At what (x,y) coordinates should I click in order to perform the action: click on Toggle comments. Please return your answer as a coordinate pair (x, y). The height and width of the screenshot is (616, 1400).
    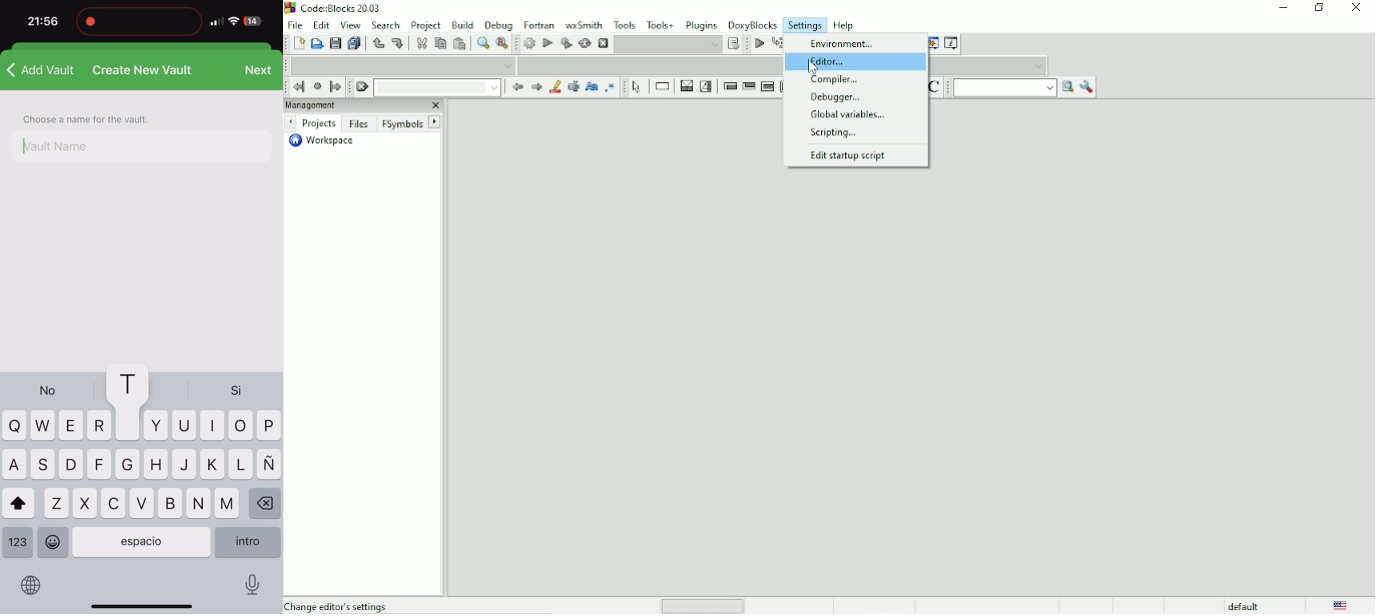
    Looking at the image, I should click on (939, 88).